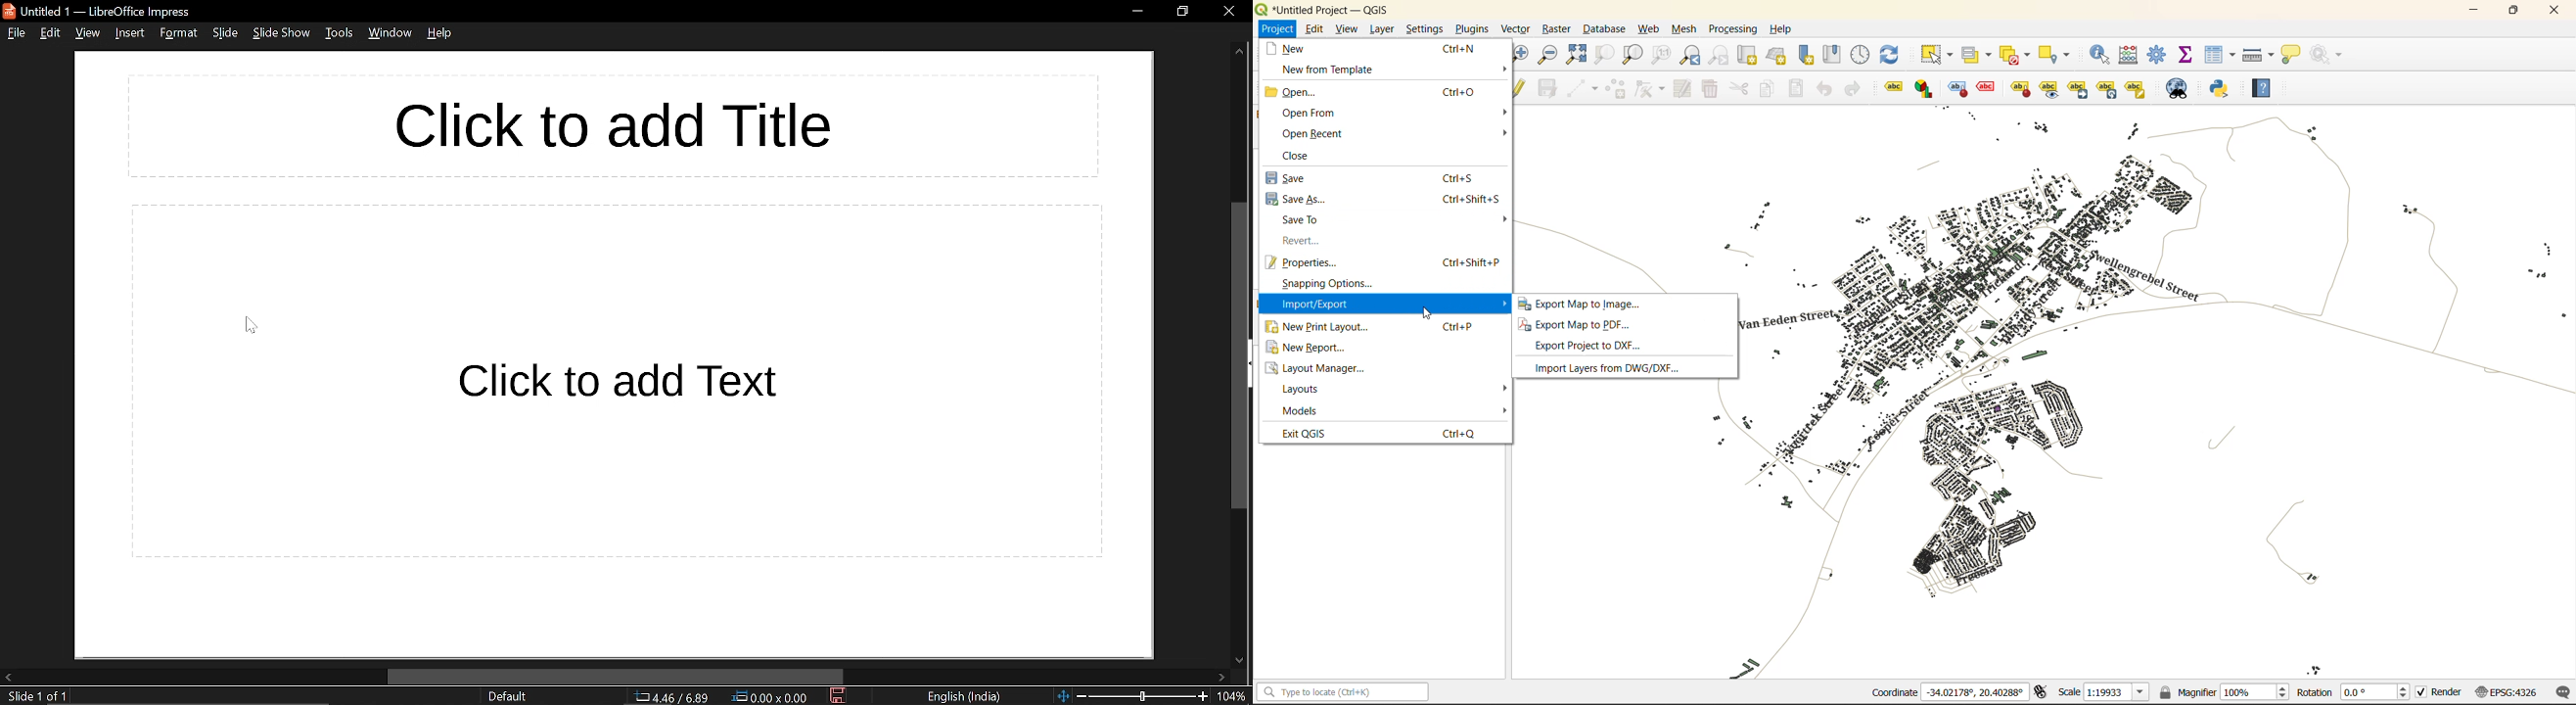 The width and height of the screenshot is (2576, 728). Describe the element at coordinates (1680, 88) in the screenshot. I see `modify` at that location.